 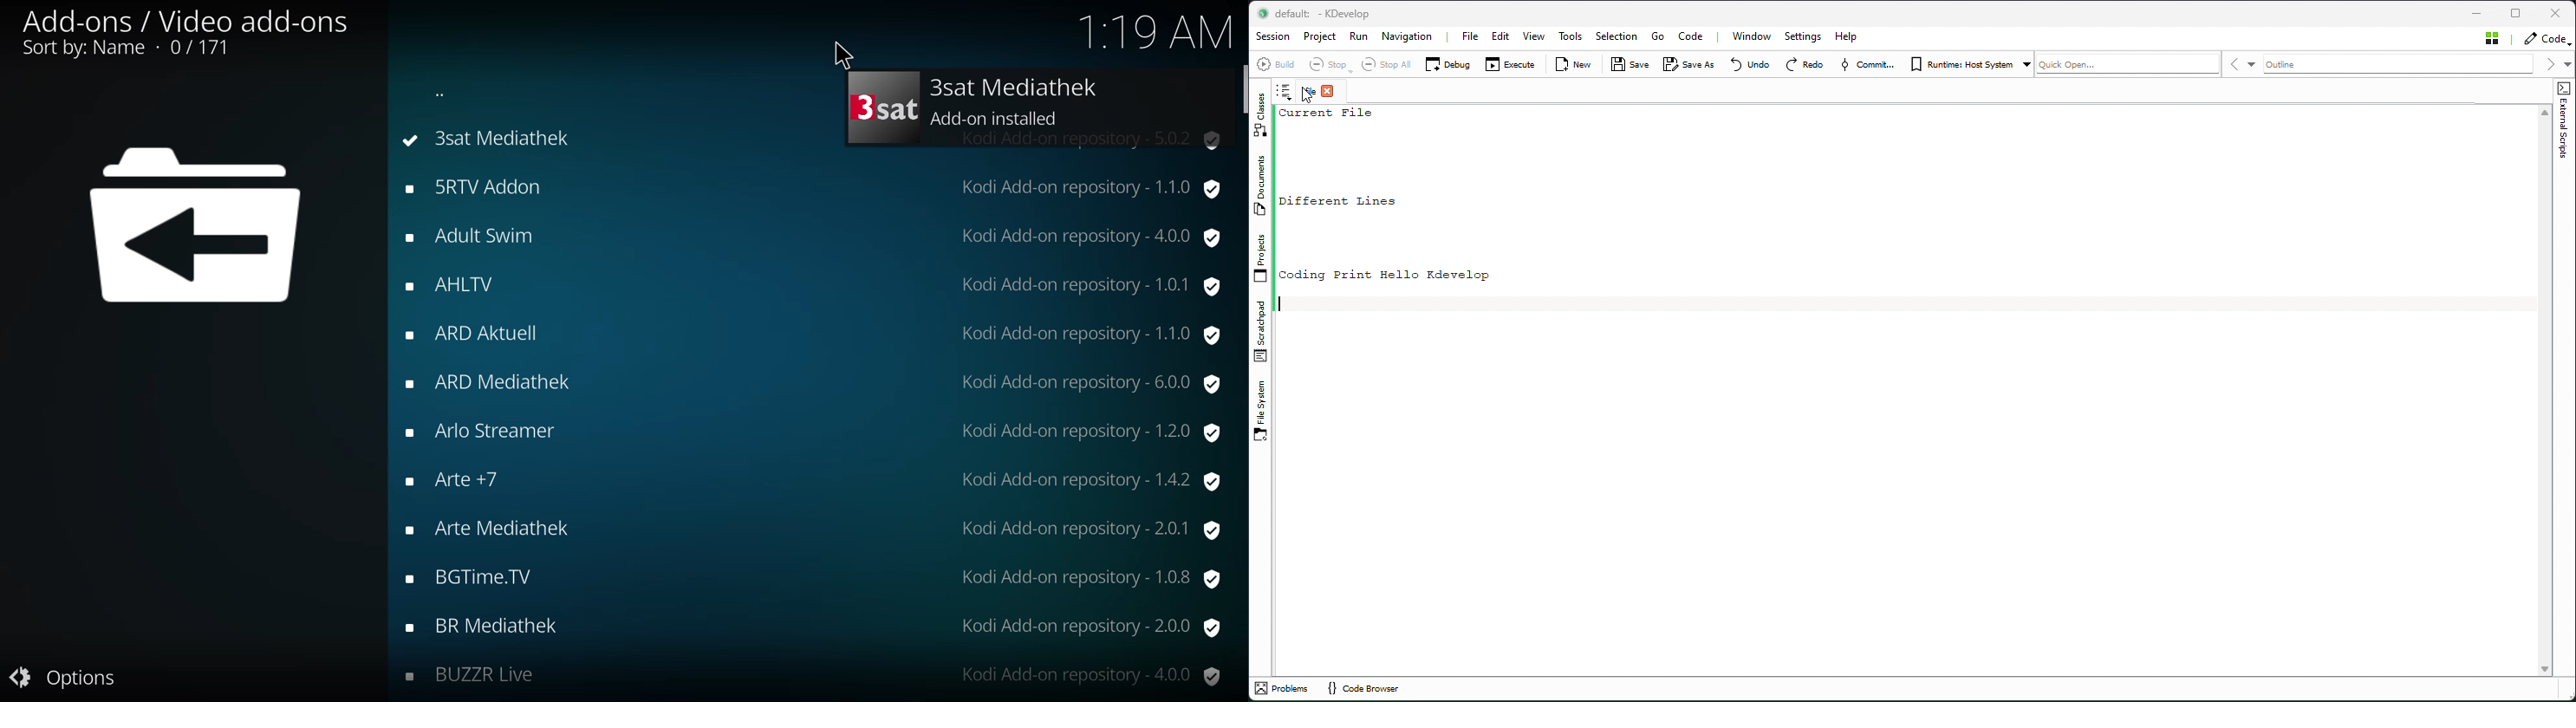 What do you see at coordinates (1084, 238) in the screenshot?
I see `version` at bounding box center [1084, 238].